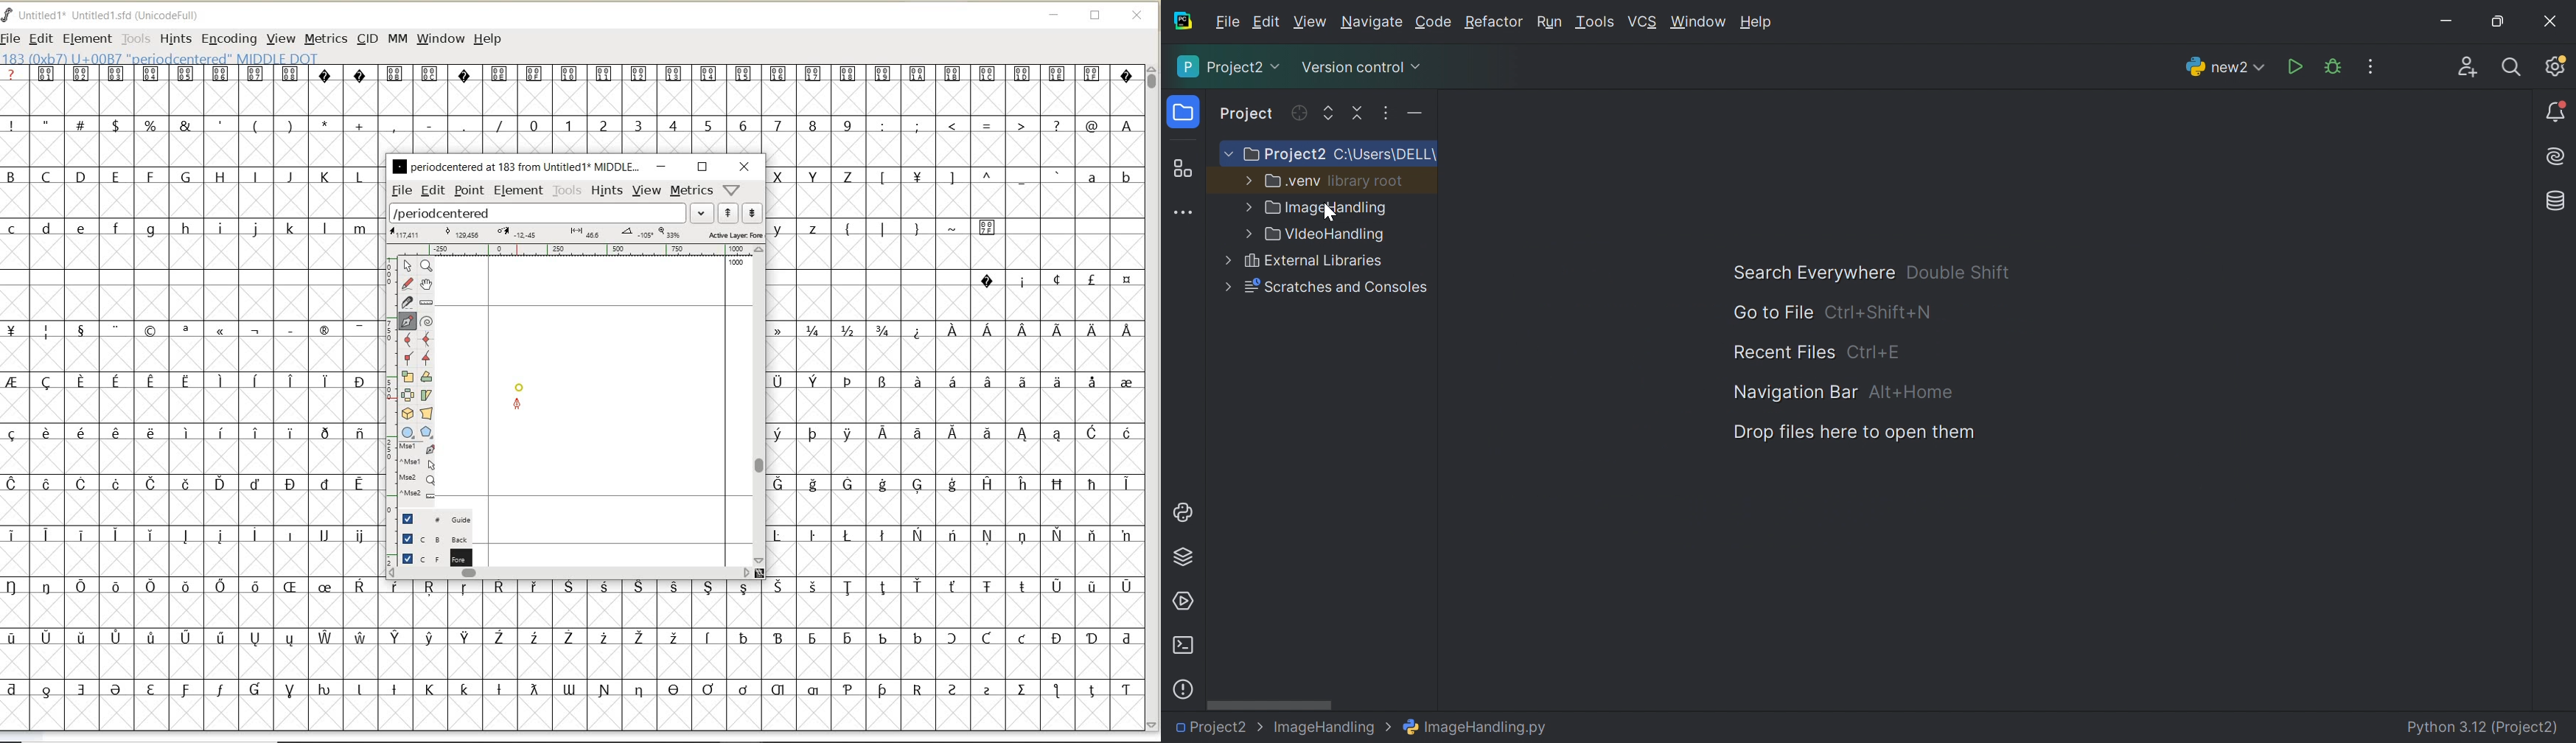 Image resolution: width=2576 pixels, height=756 pixels. I want to click on file, so click(400, 191).